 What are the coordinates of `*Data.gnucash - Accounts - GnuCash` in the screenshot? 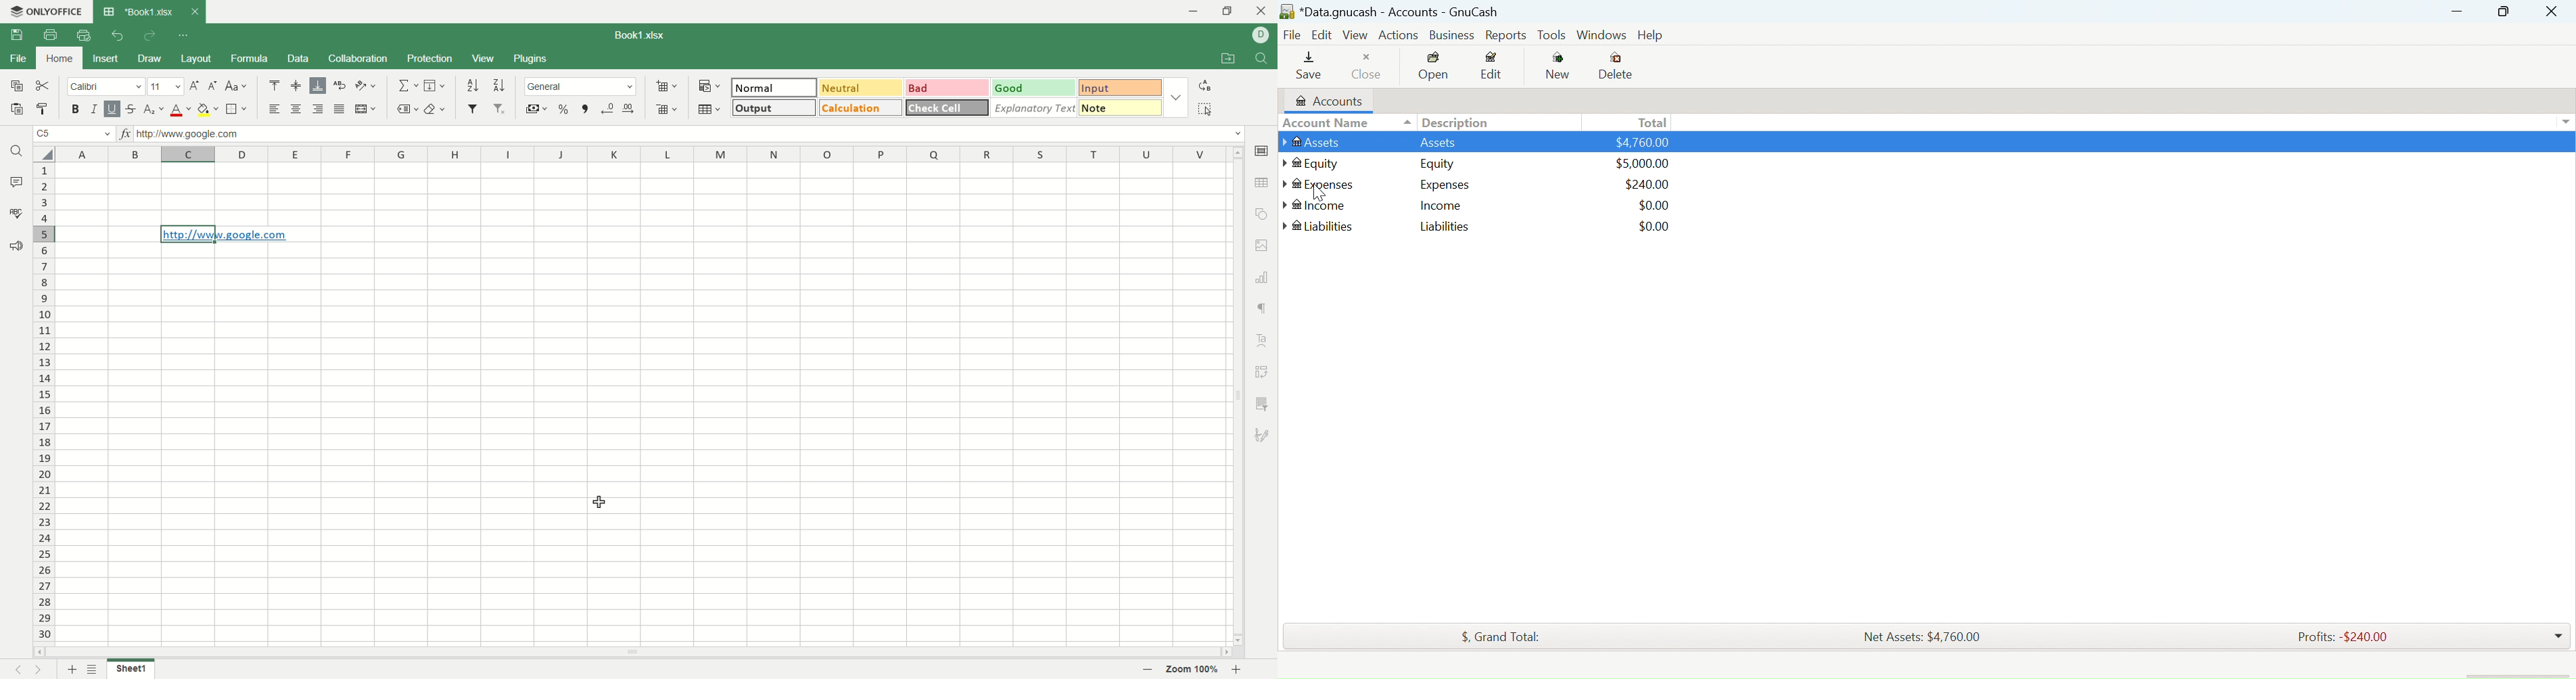 It's located at (1392, 13).